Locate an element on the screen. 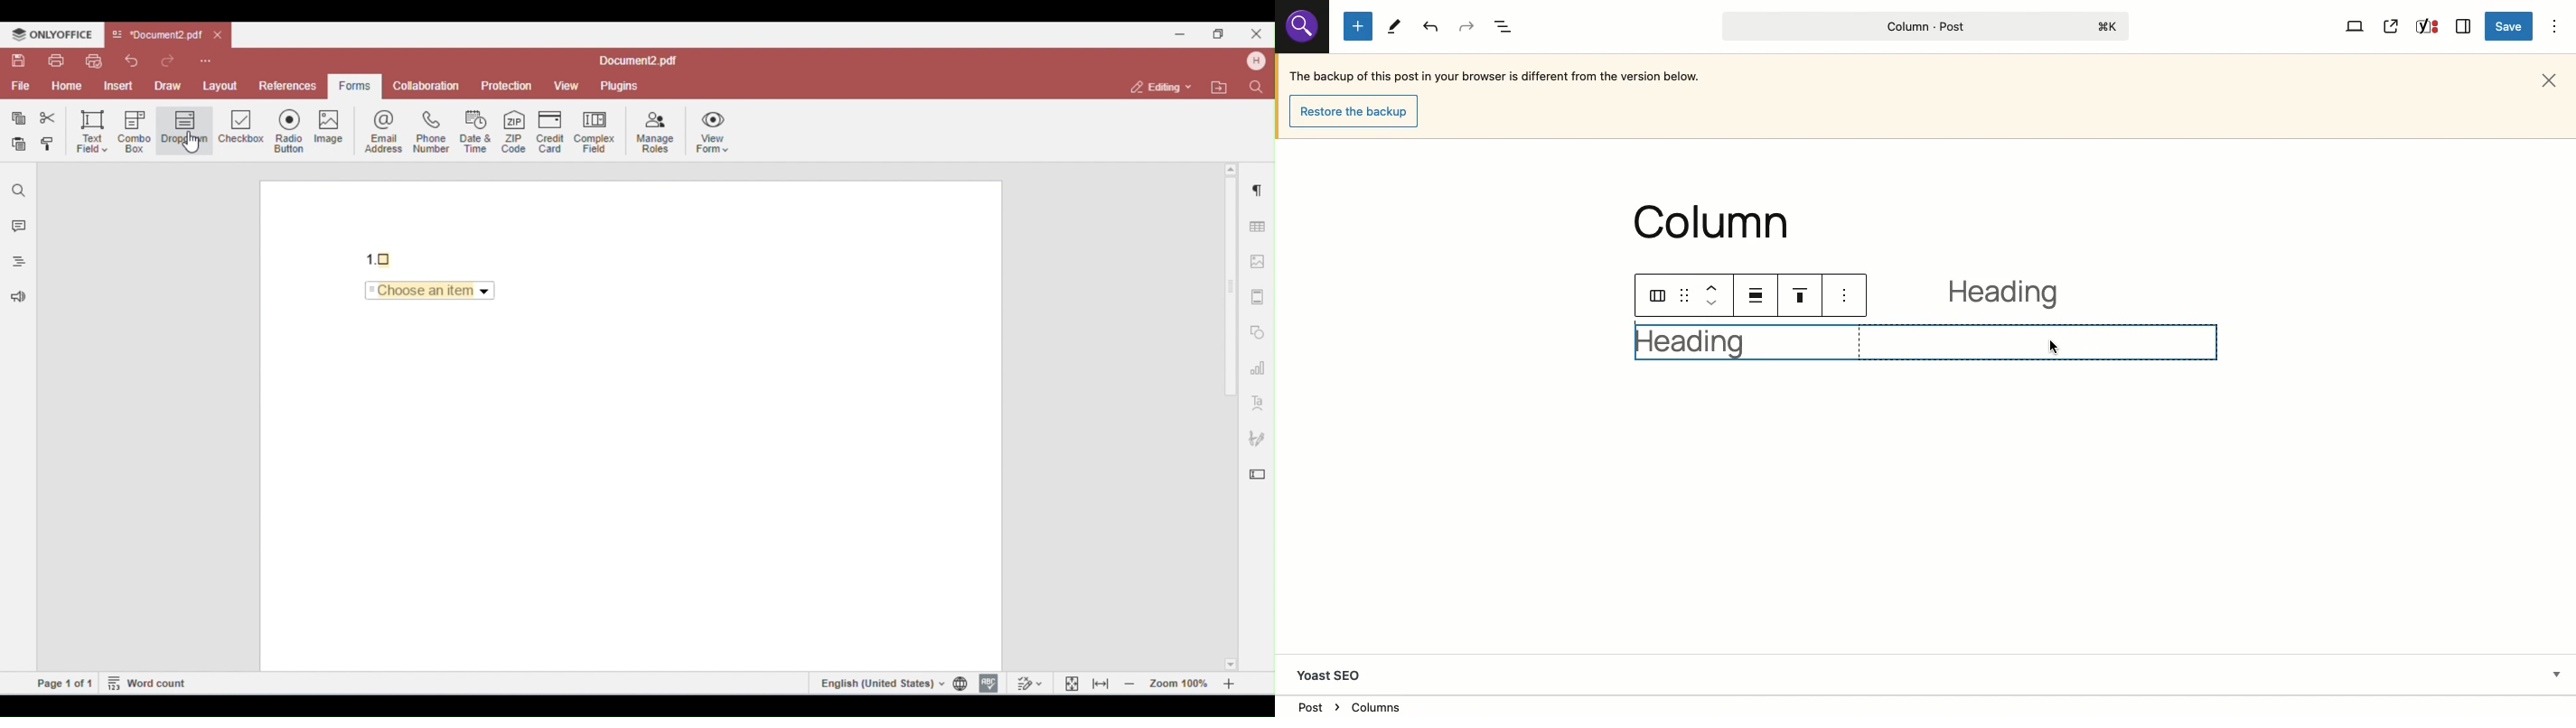  drag is located at coordinates (1681, 295).